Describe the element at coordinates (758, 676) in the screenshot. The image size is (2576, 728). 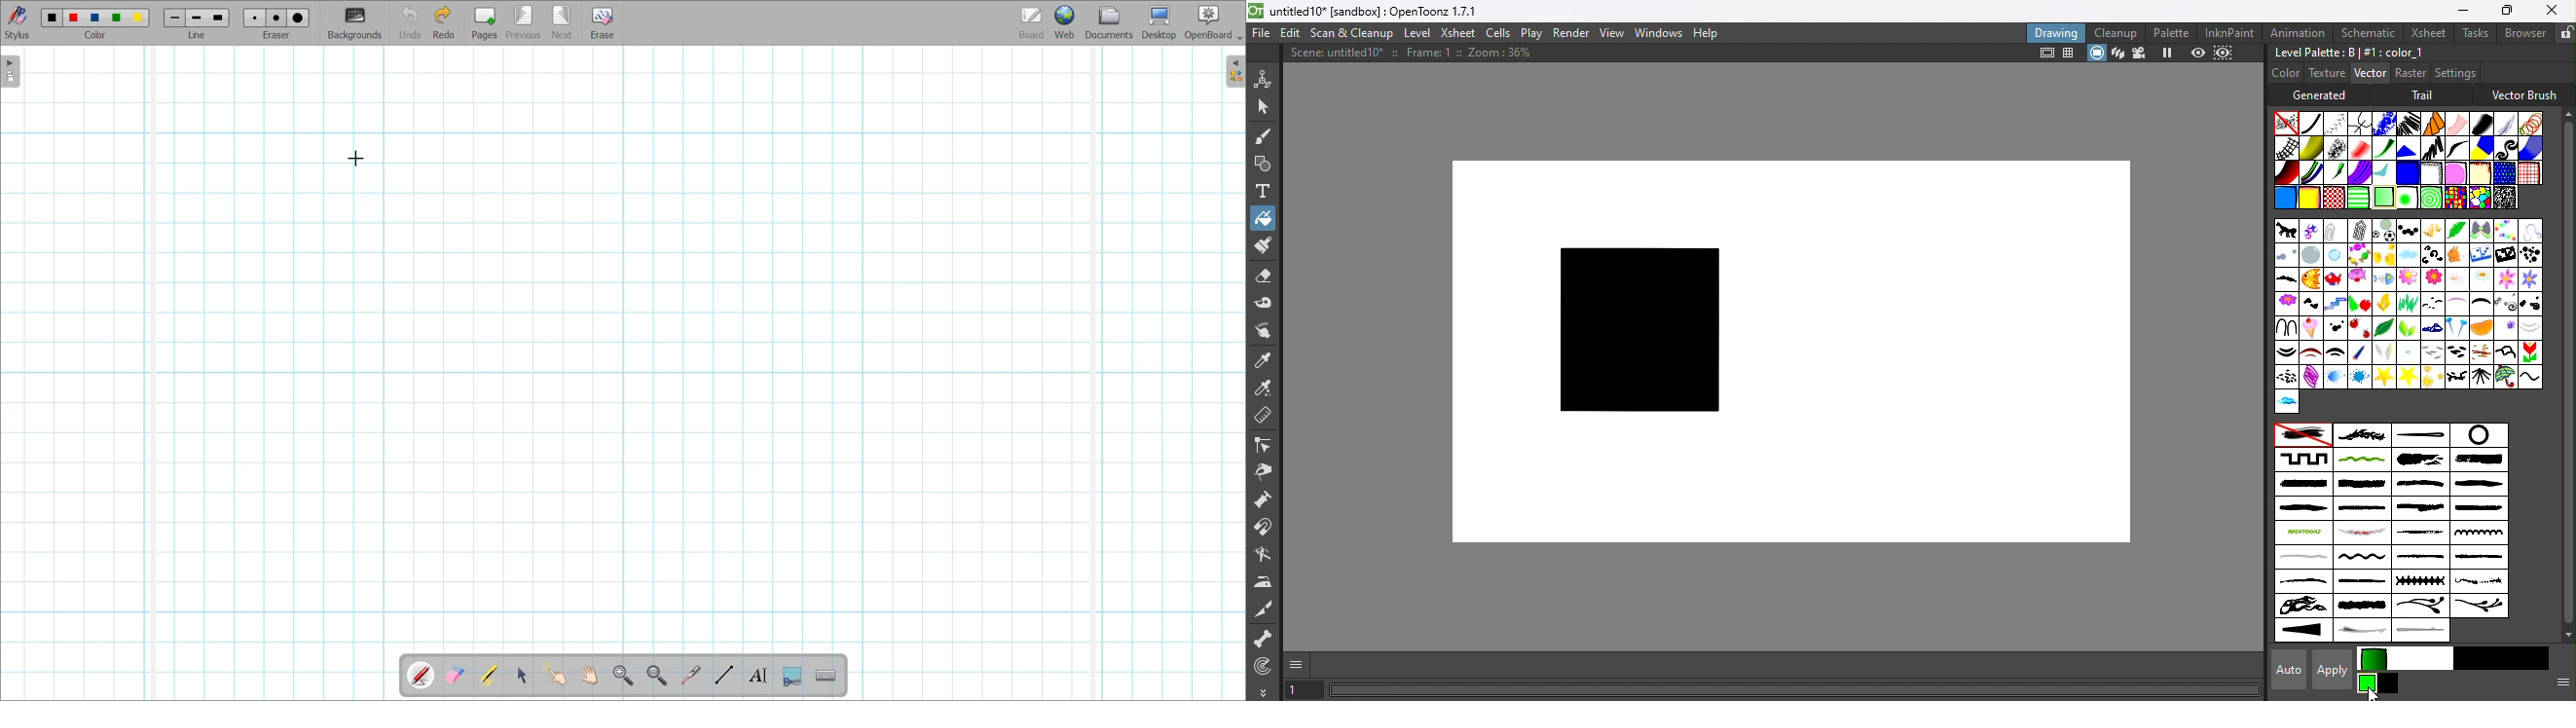
I see `Write text` at that location.